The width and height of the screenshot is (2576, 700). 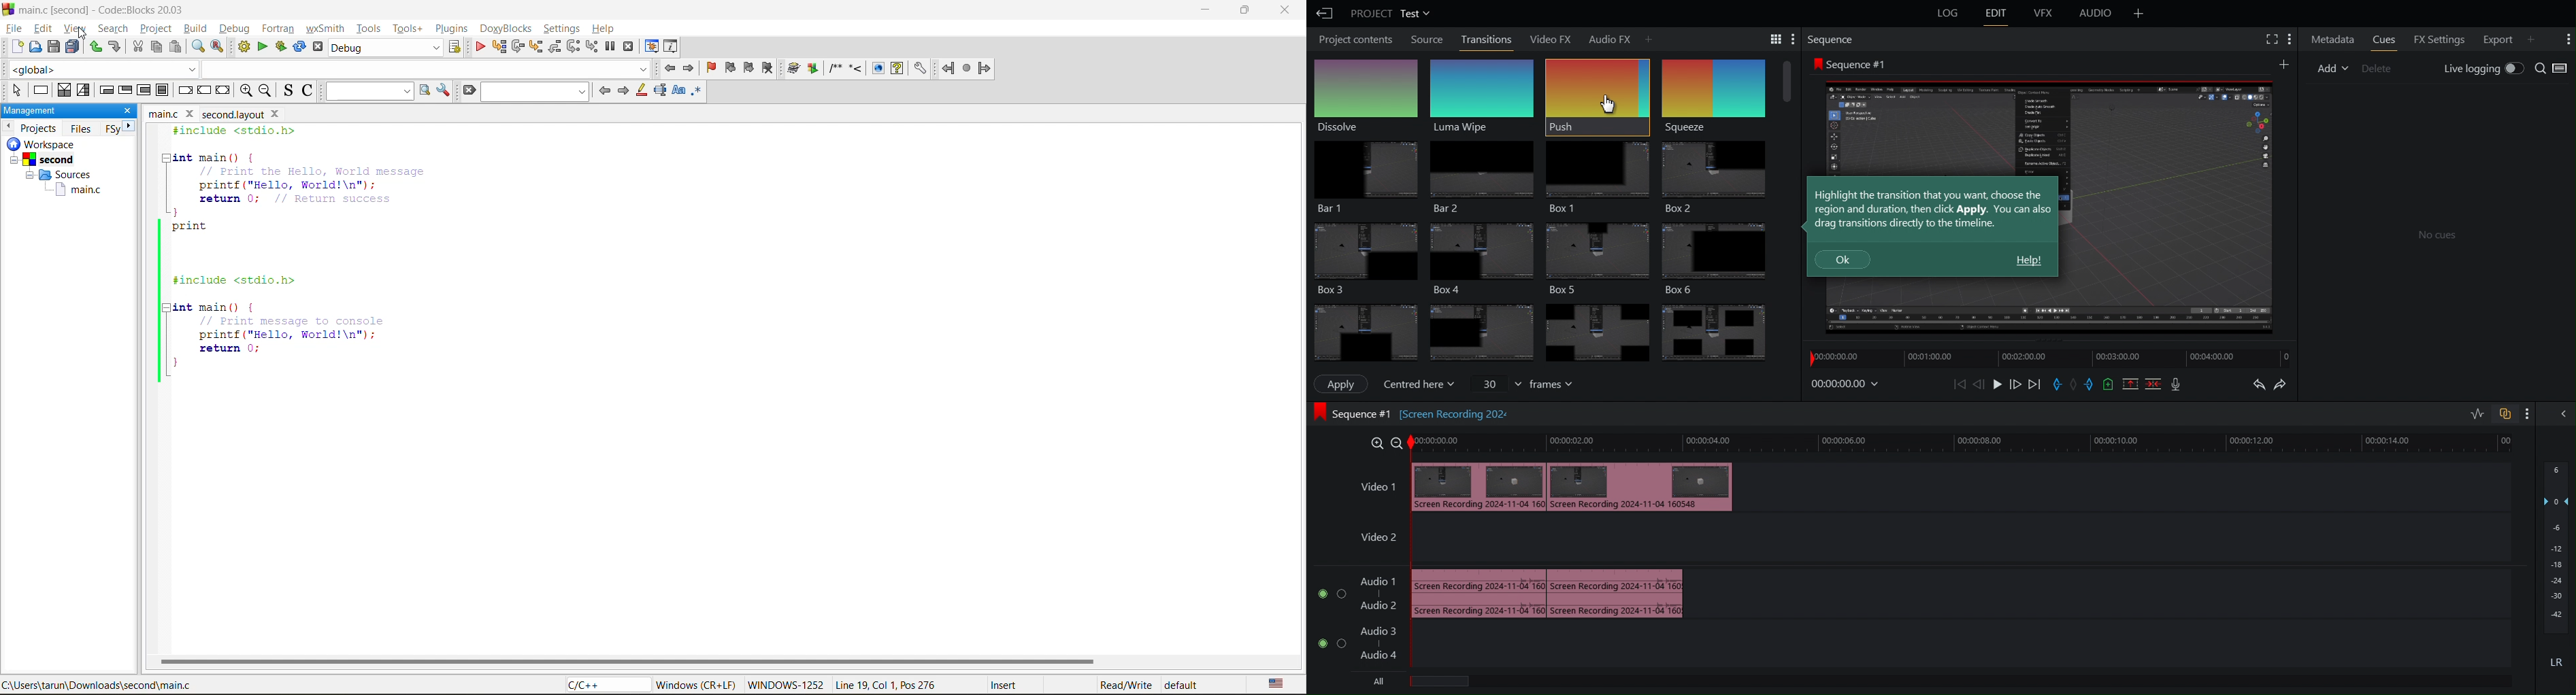 I want to click on Project Contents, so click(x=1353, y=40).